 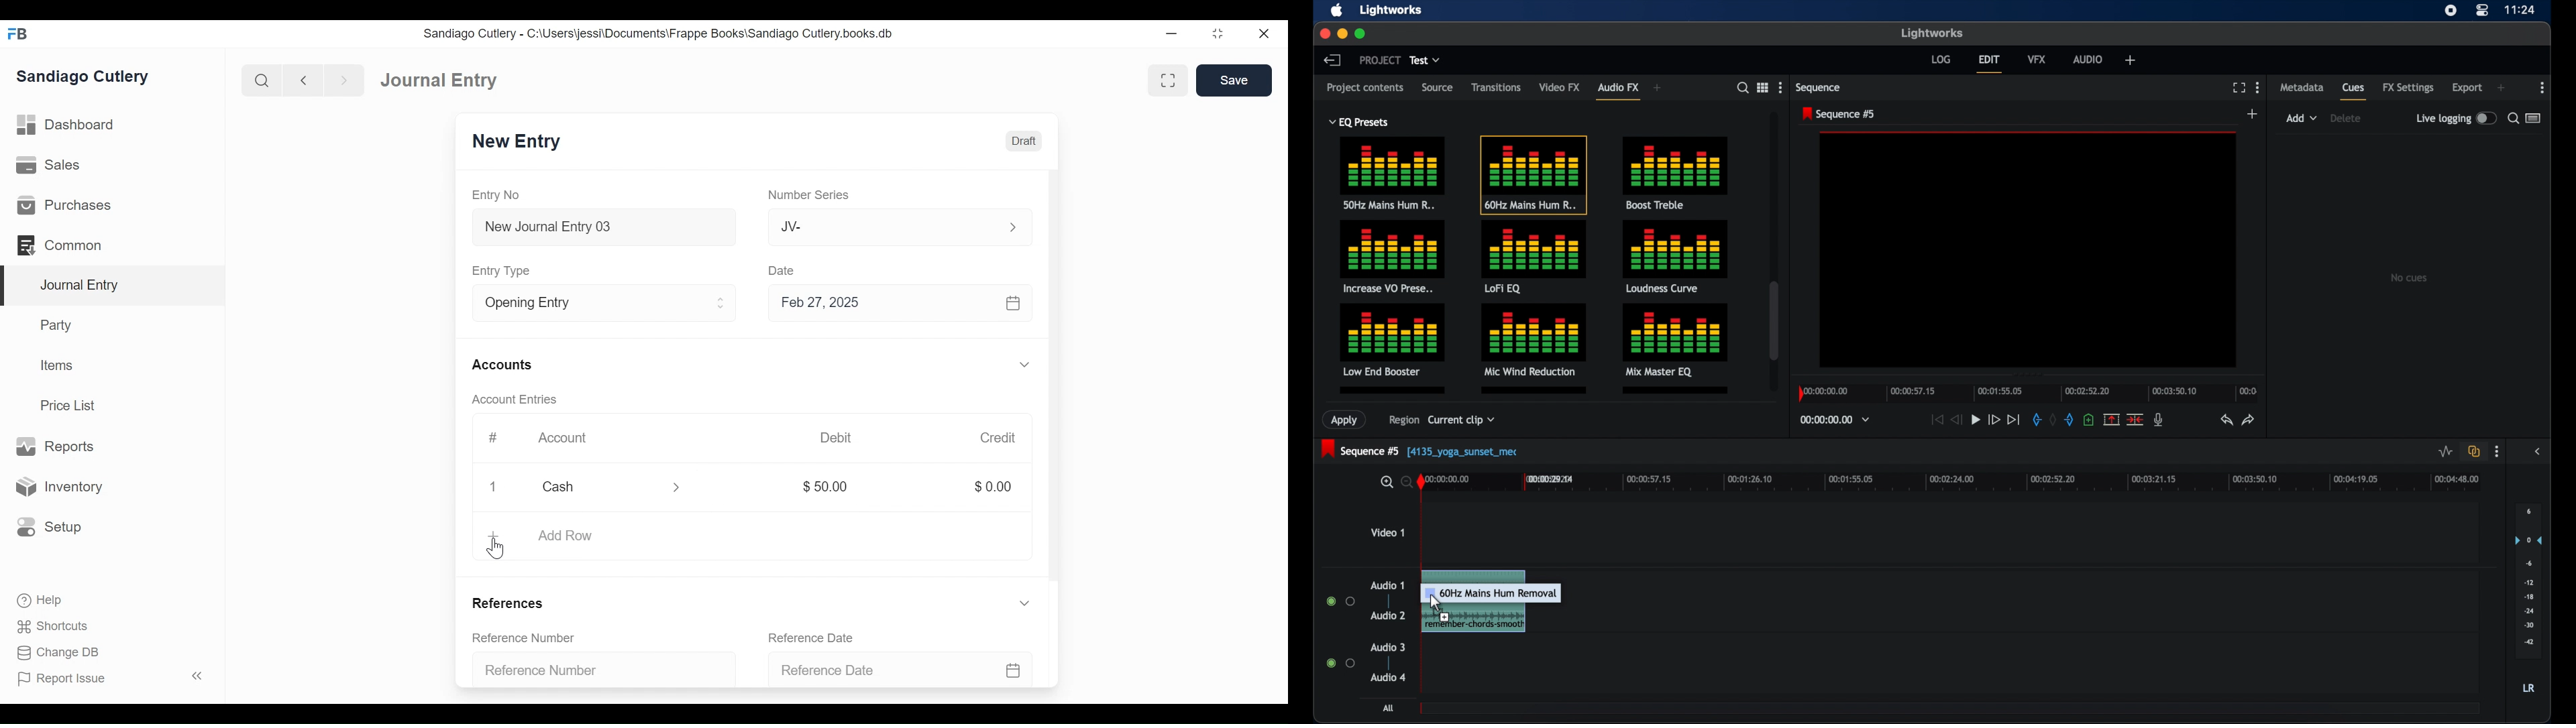 I want to click on References, so click(x=513, y=601).